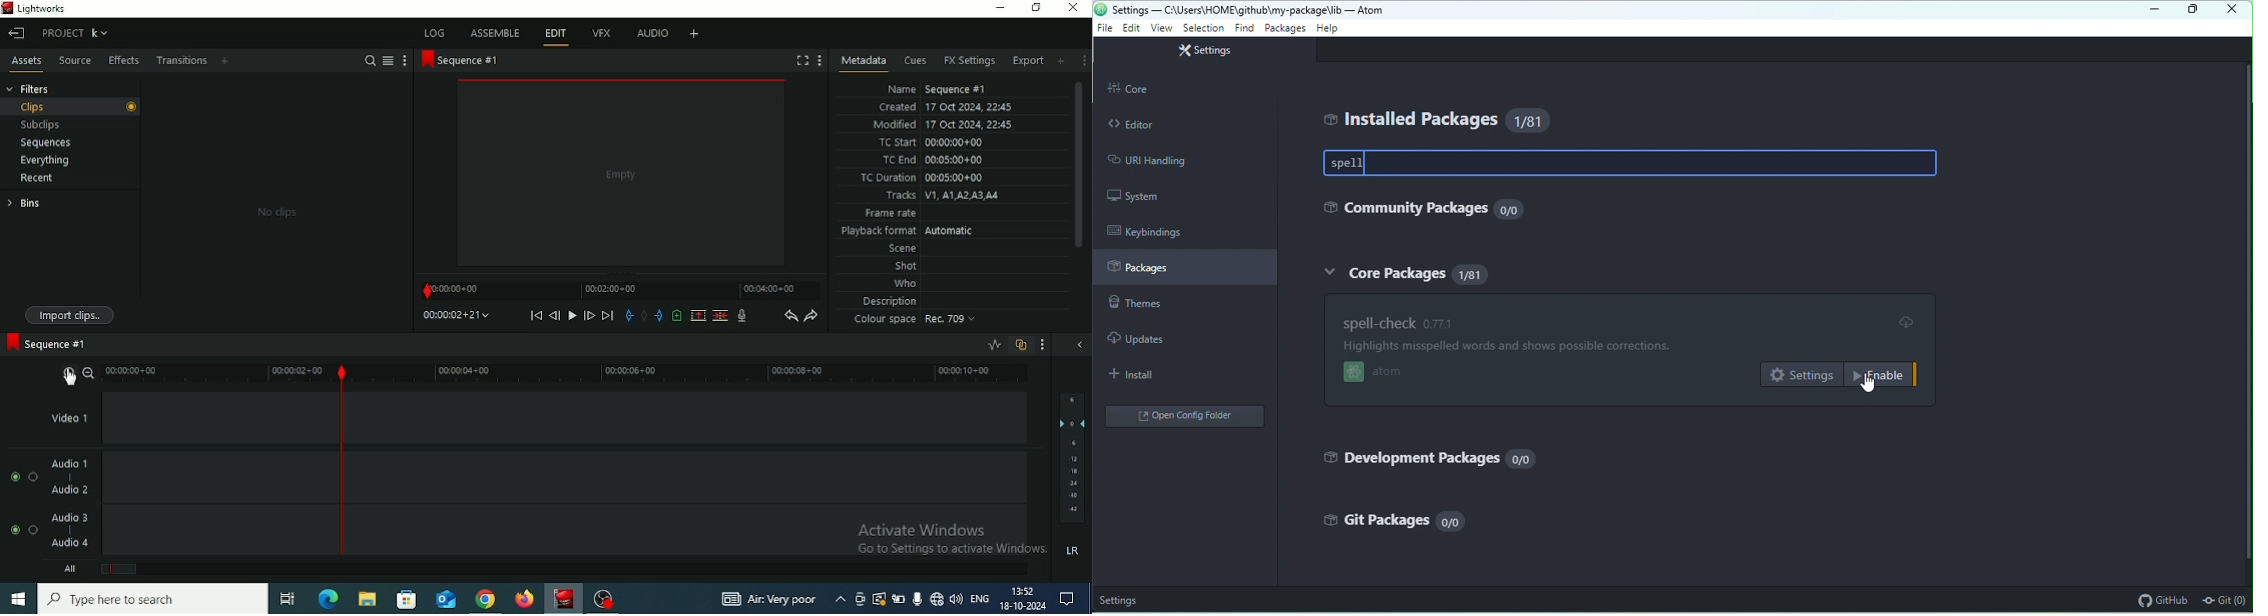 The width and height of the screenshot is (2268, 616). I want to click on Description, so click(891, 302).